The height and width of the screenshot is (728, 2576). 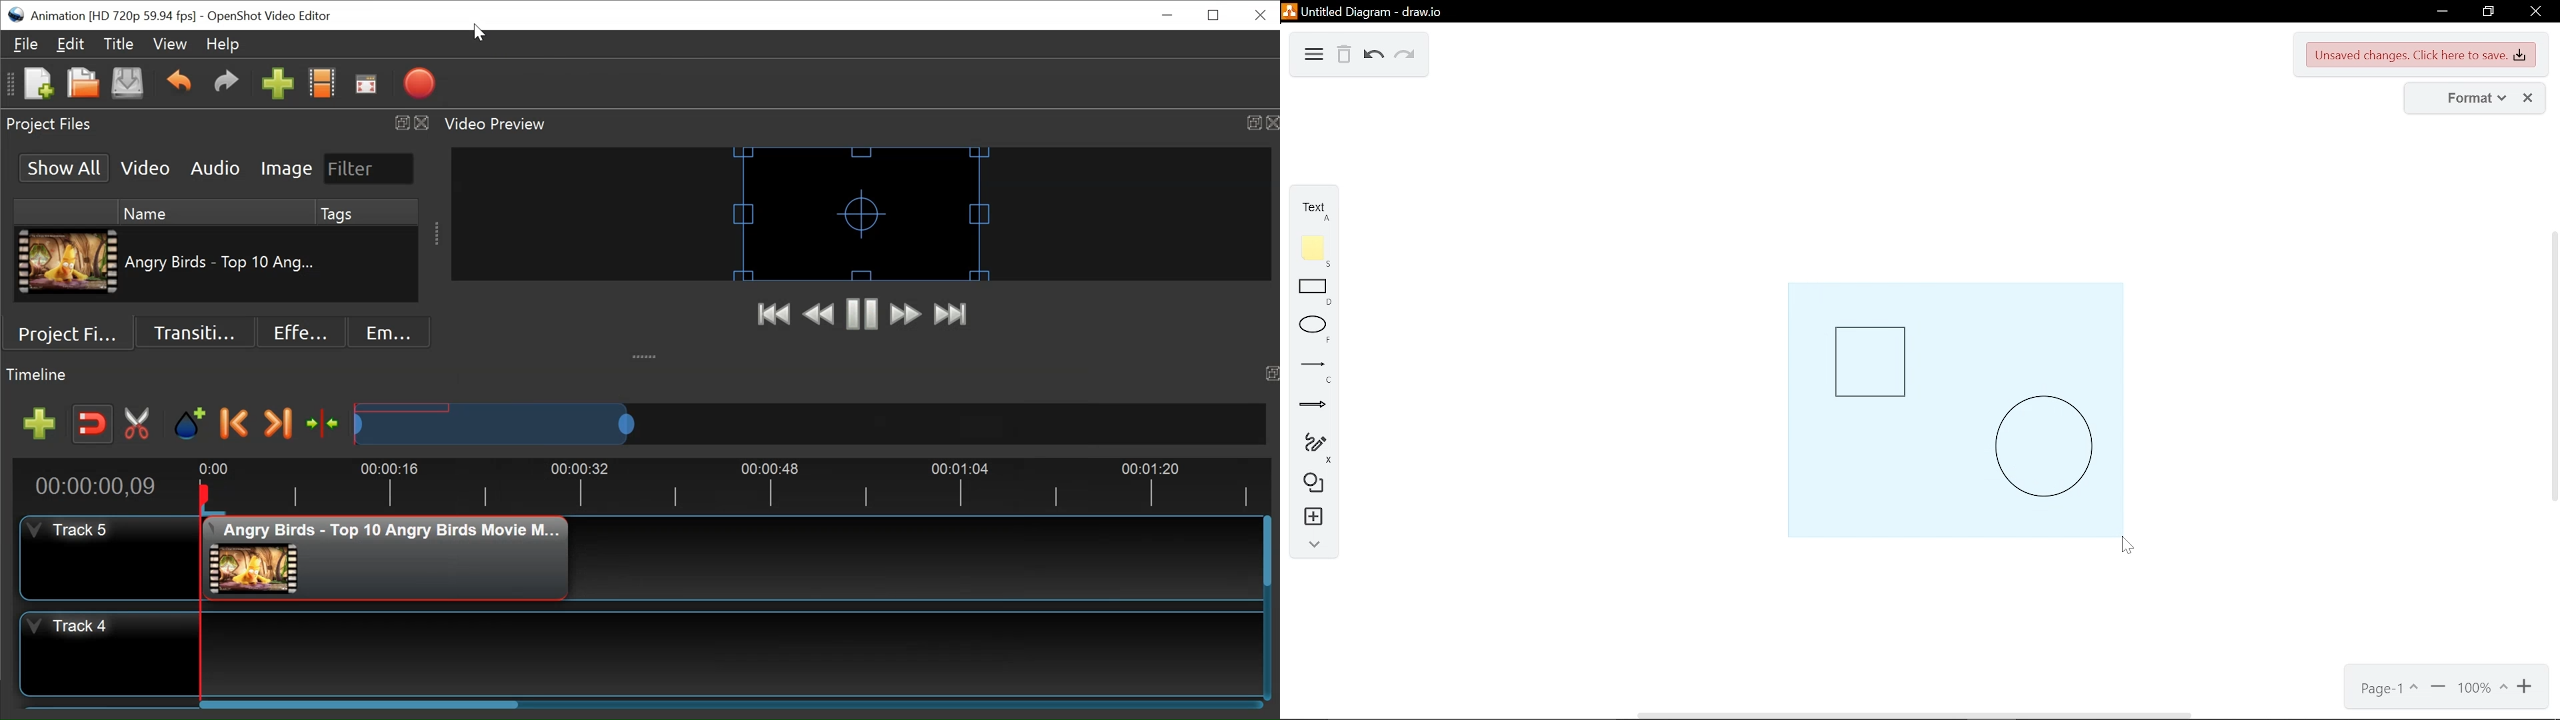 What do you see at coordinates (2441, 13) in the screenshot?
I see `minimize` at bounding box center [2441, 13].